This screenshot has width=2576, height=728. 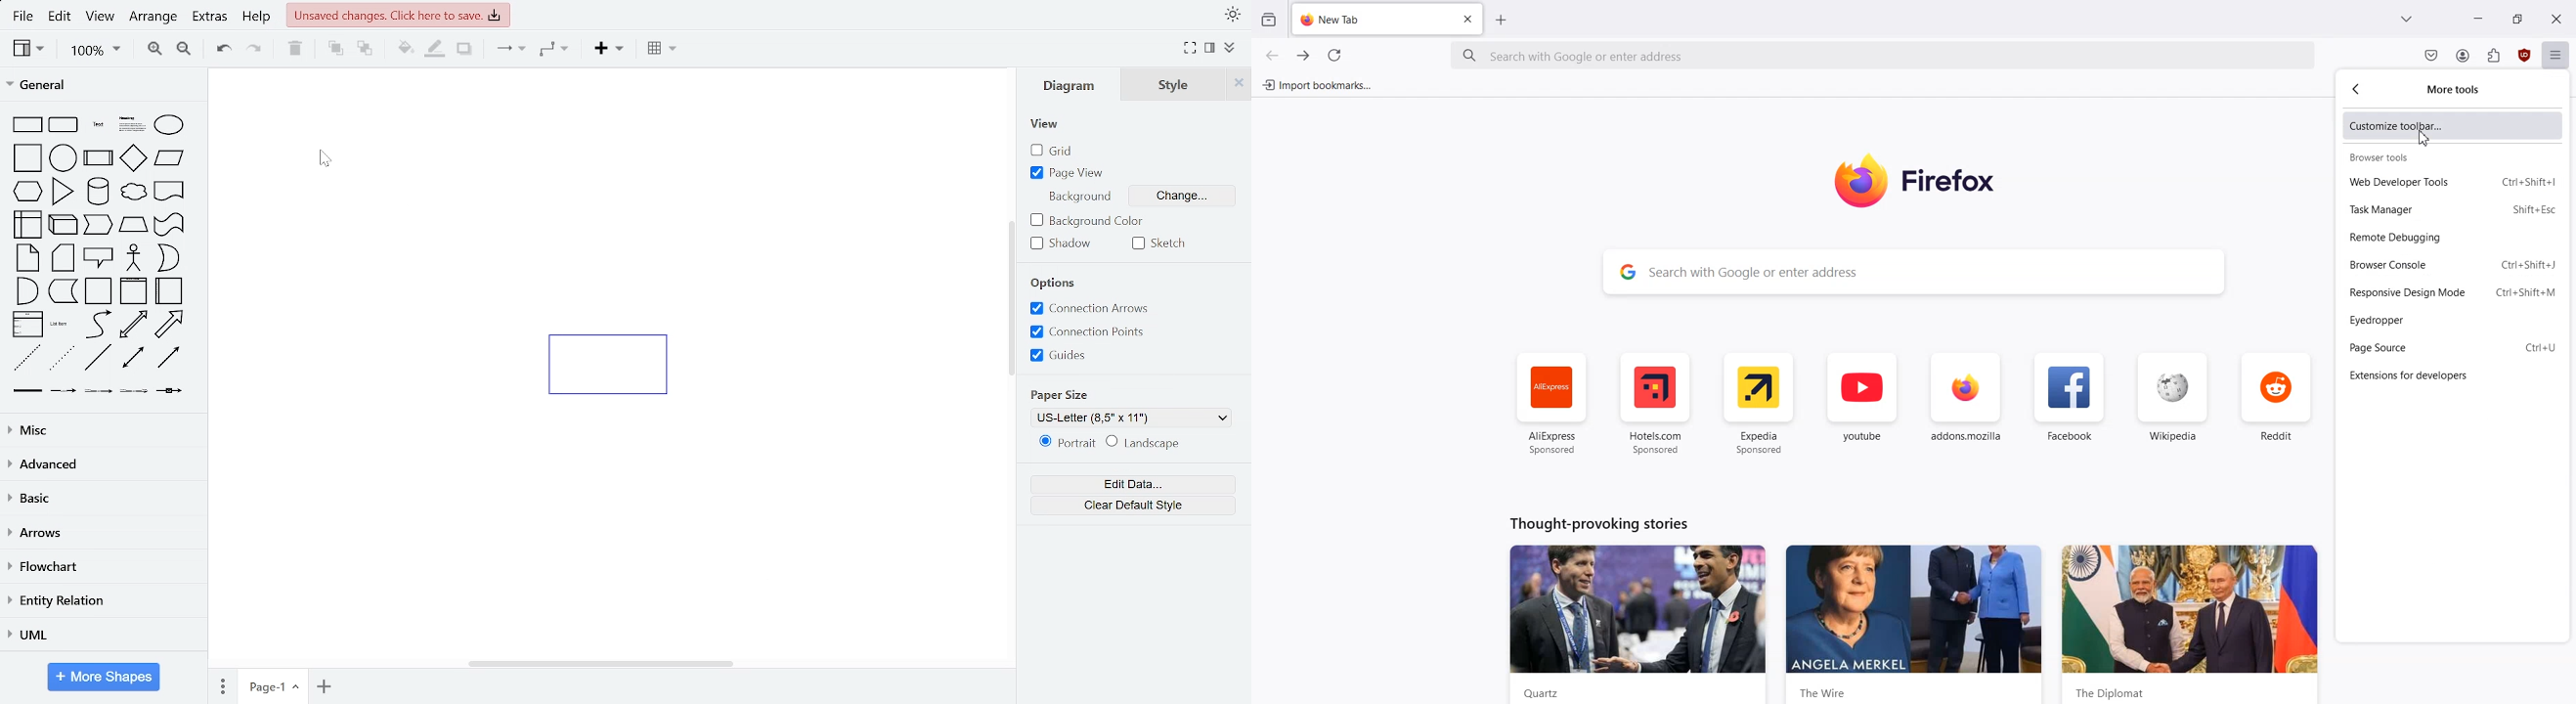 I want to click on vertical scrollbar, so click(x=1011, y=297).